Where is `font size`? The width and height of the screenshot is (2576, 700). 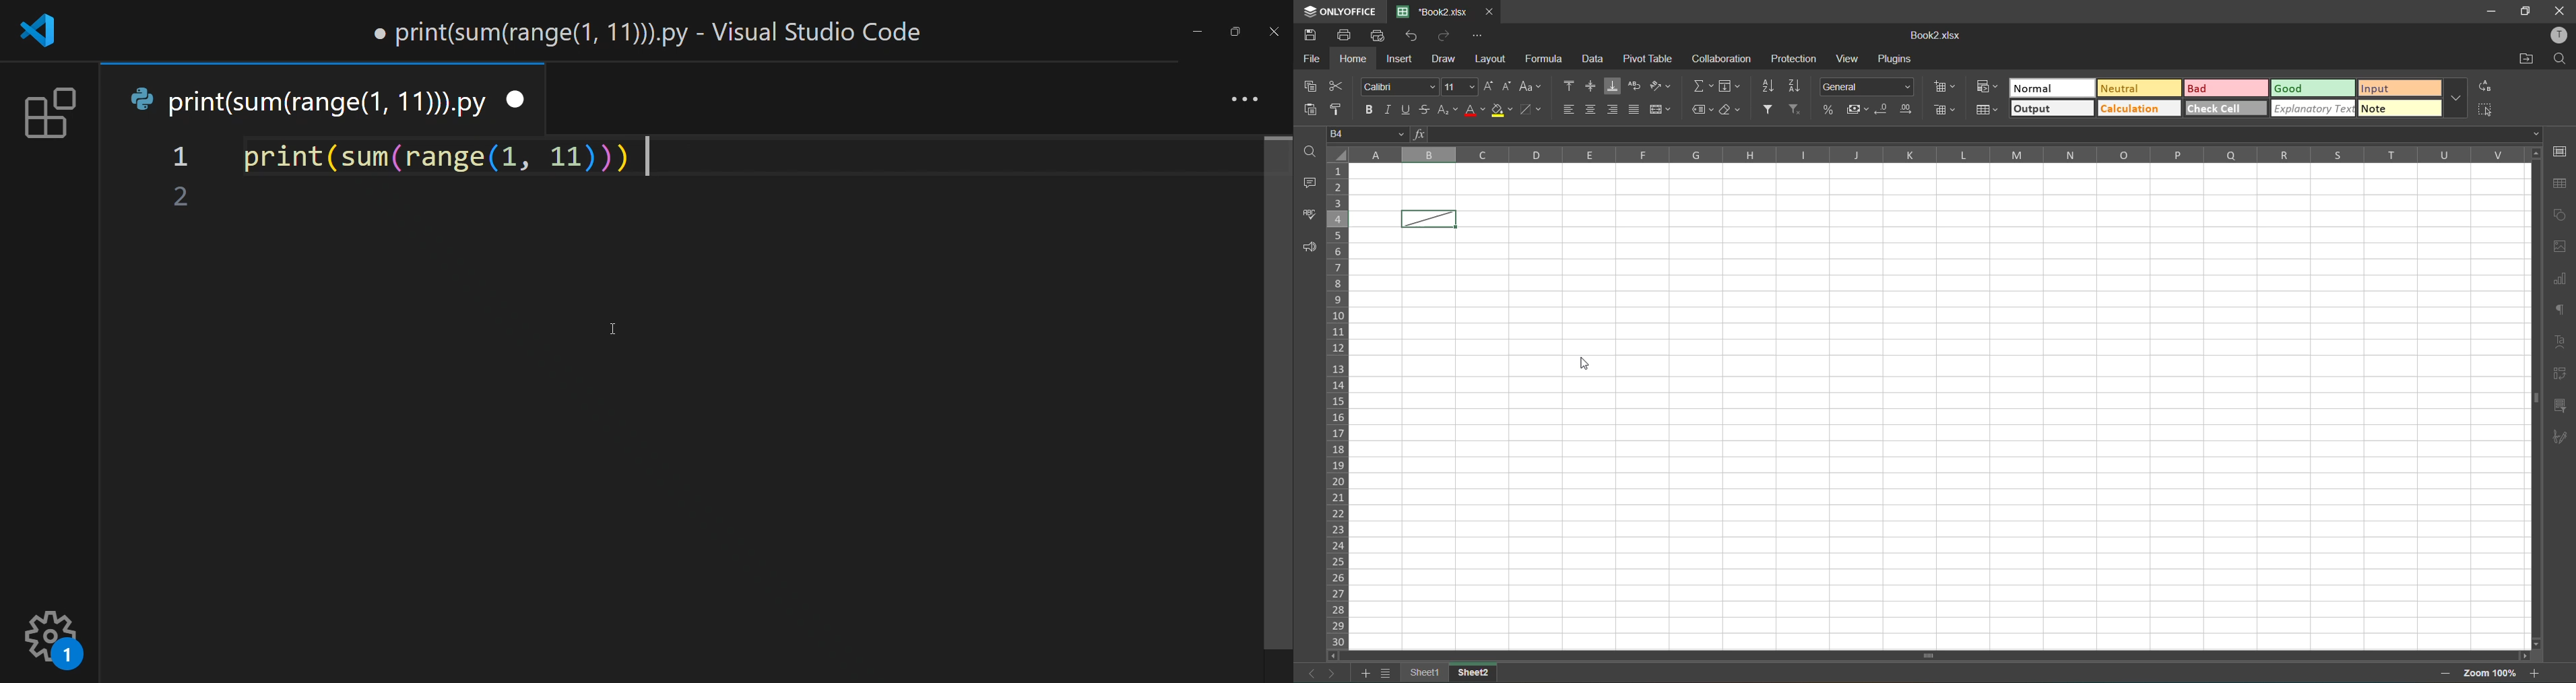 font size is located at coordinates (1458, 87).